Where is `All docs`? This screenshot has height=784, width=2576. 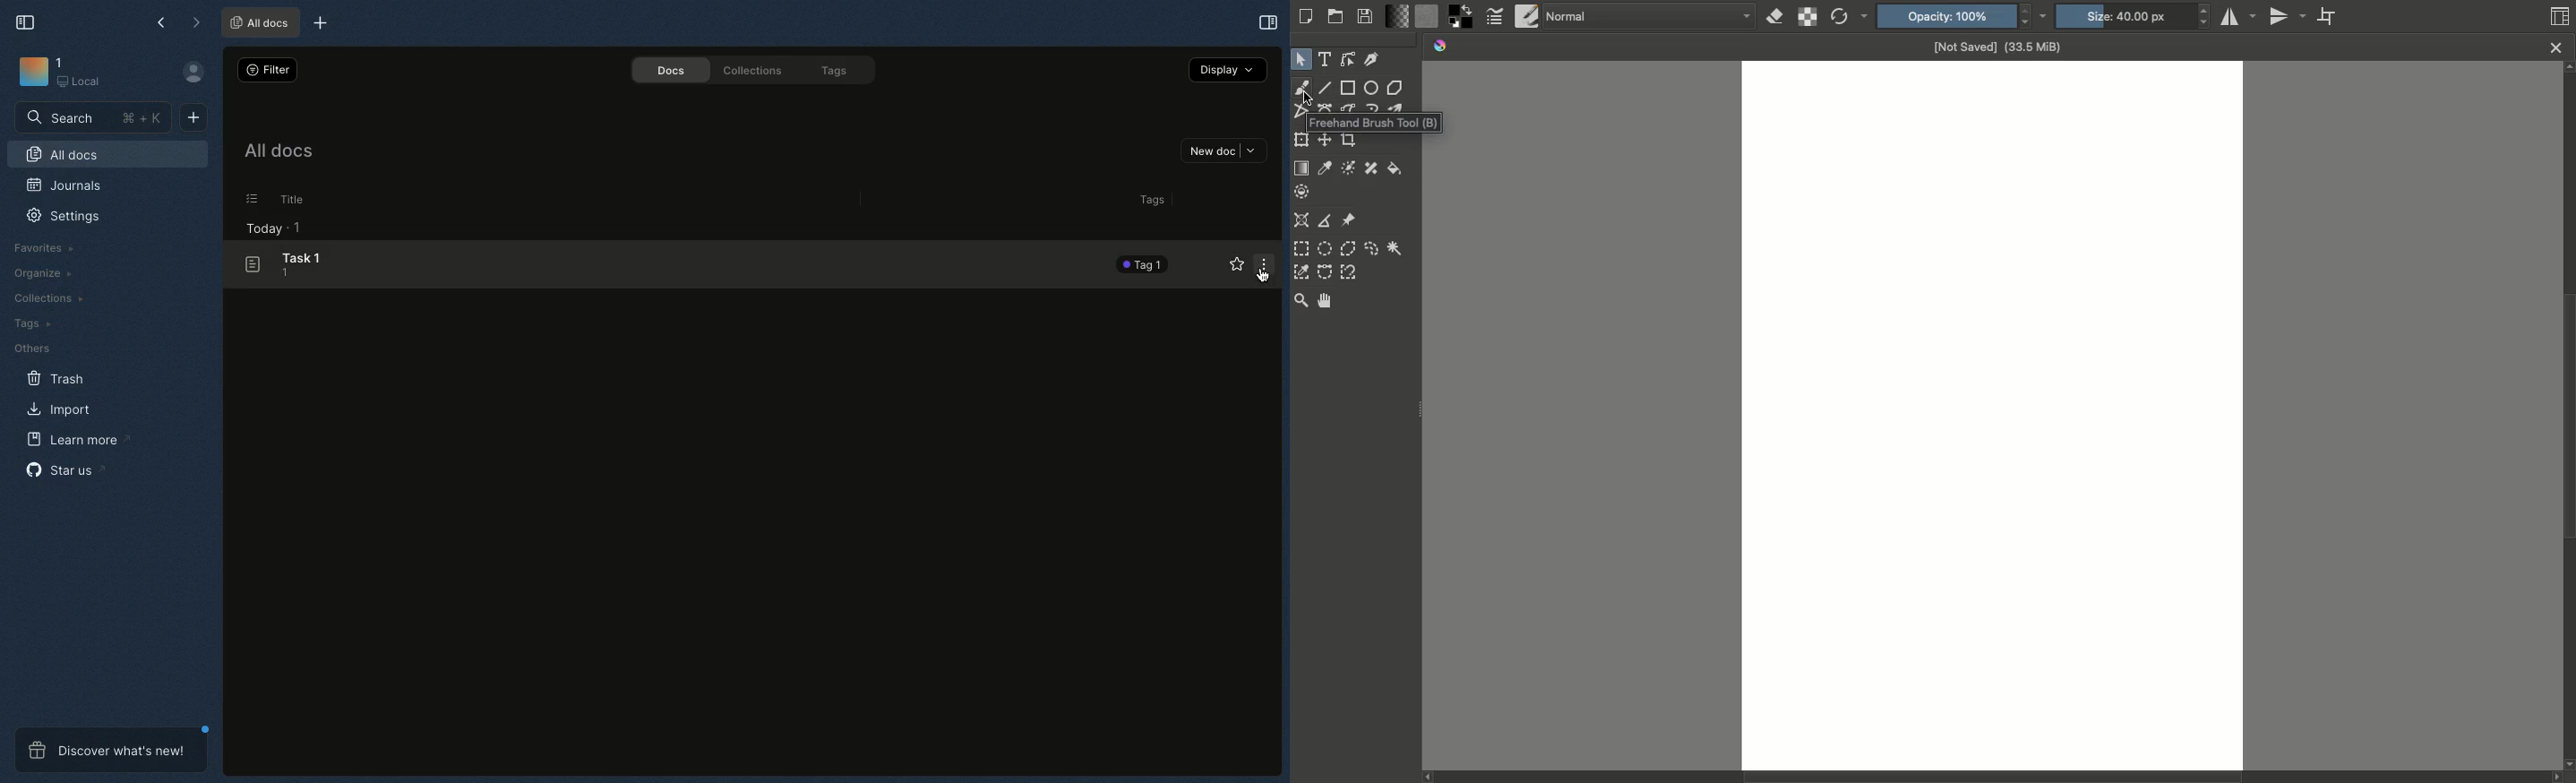
All docs is located at coordinates (104, 154).